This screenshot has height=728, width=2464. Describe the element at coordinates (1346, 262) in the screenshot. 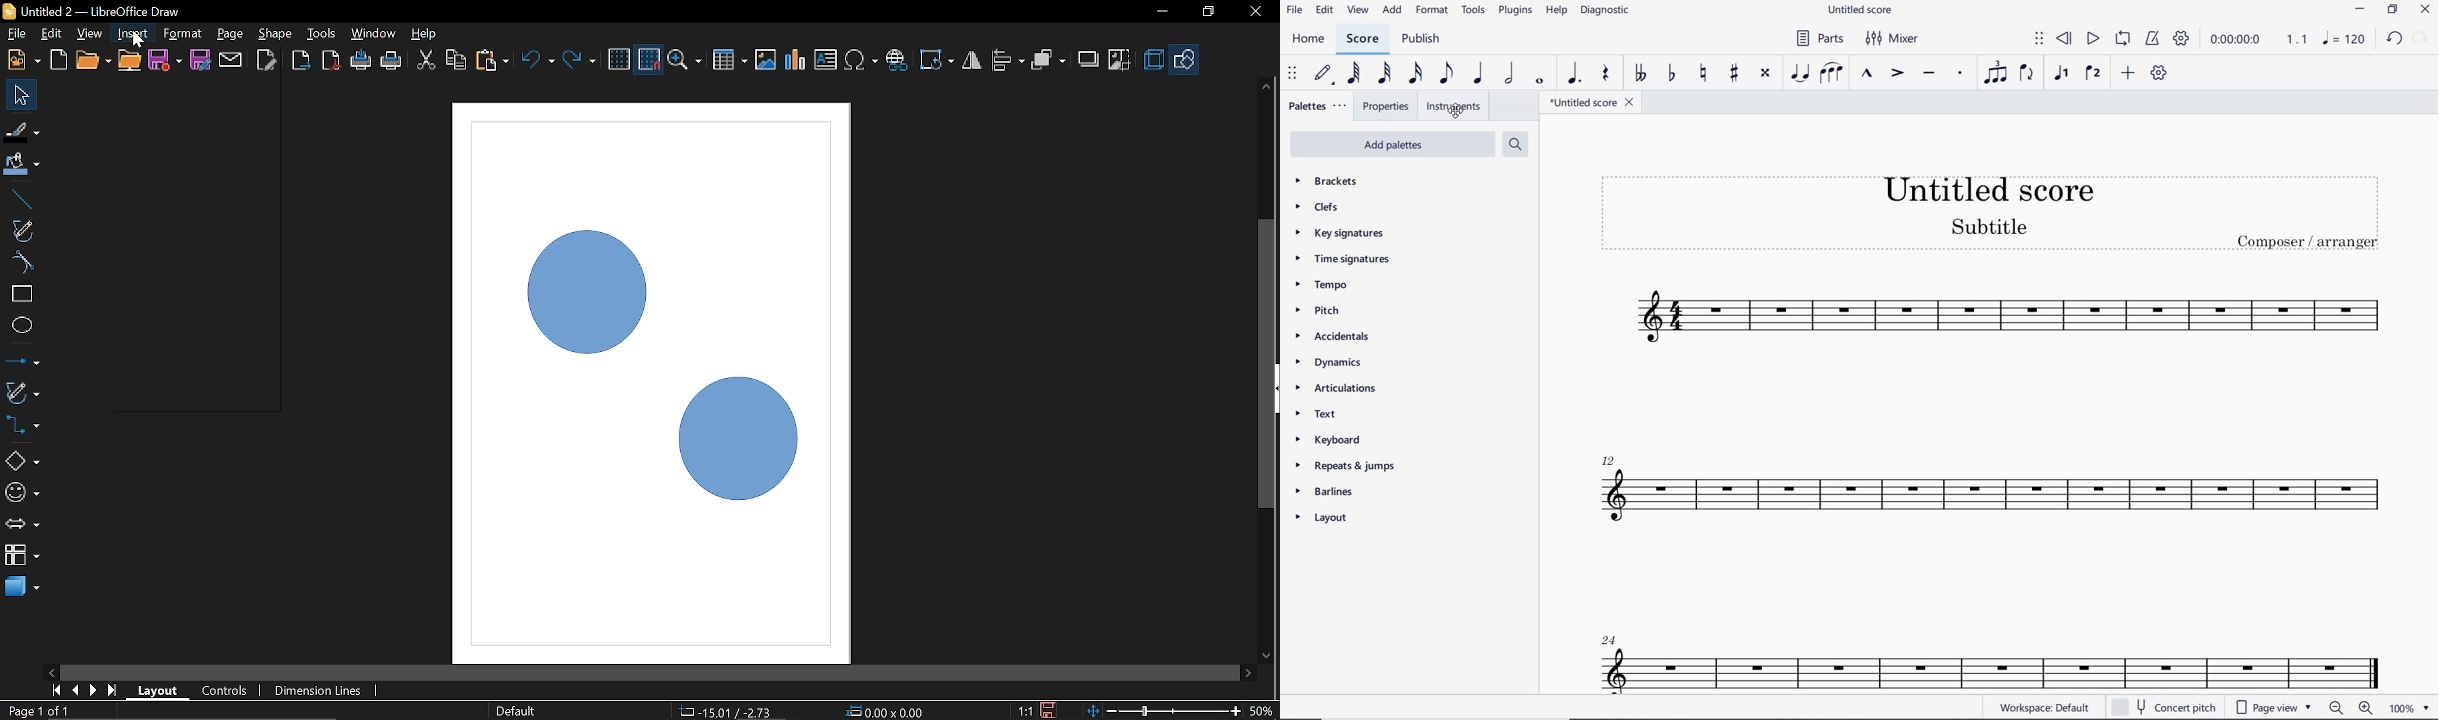

I see `time signatures` at that location.